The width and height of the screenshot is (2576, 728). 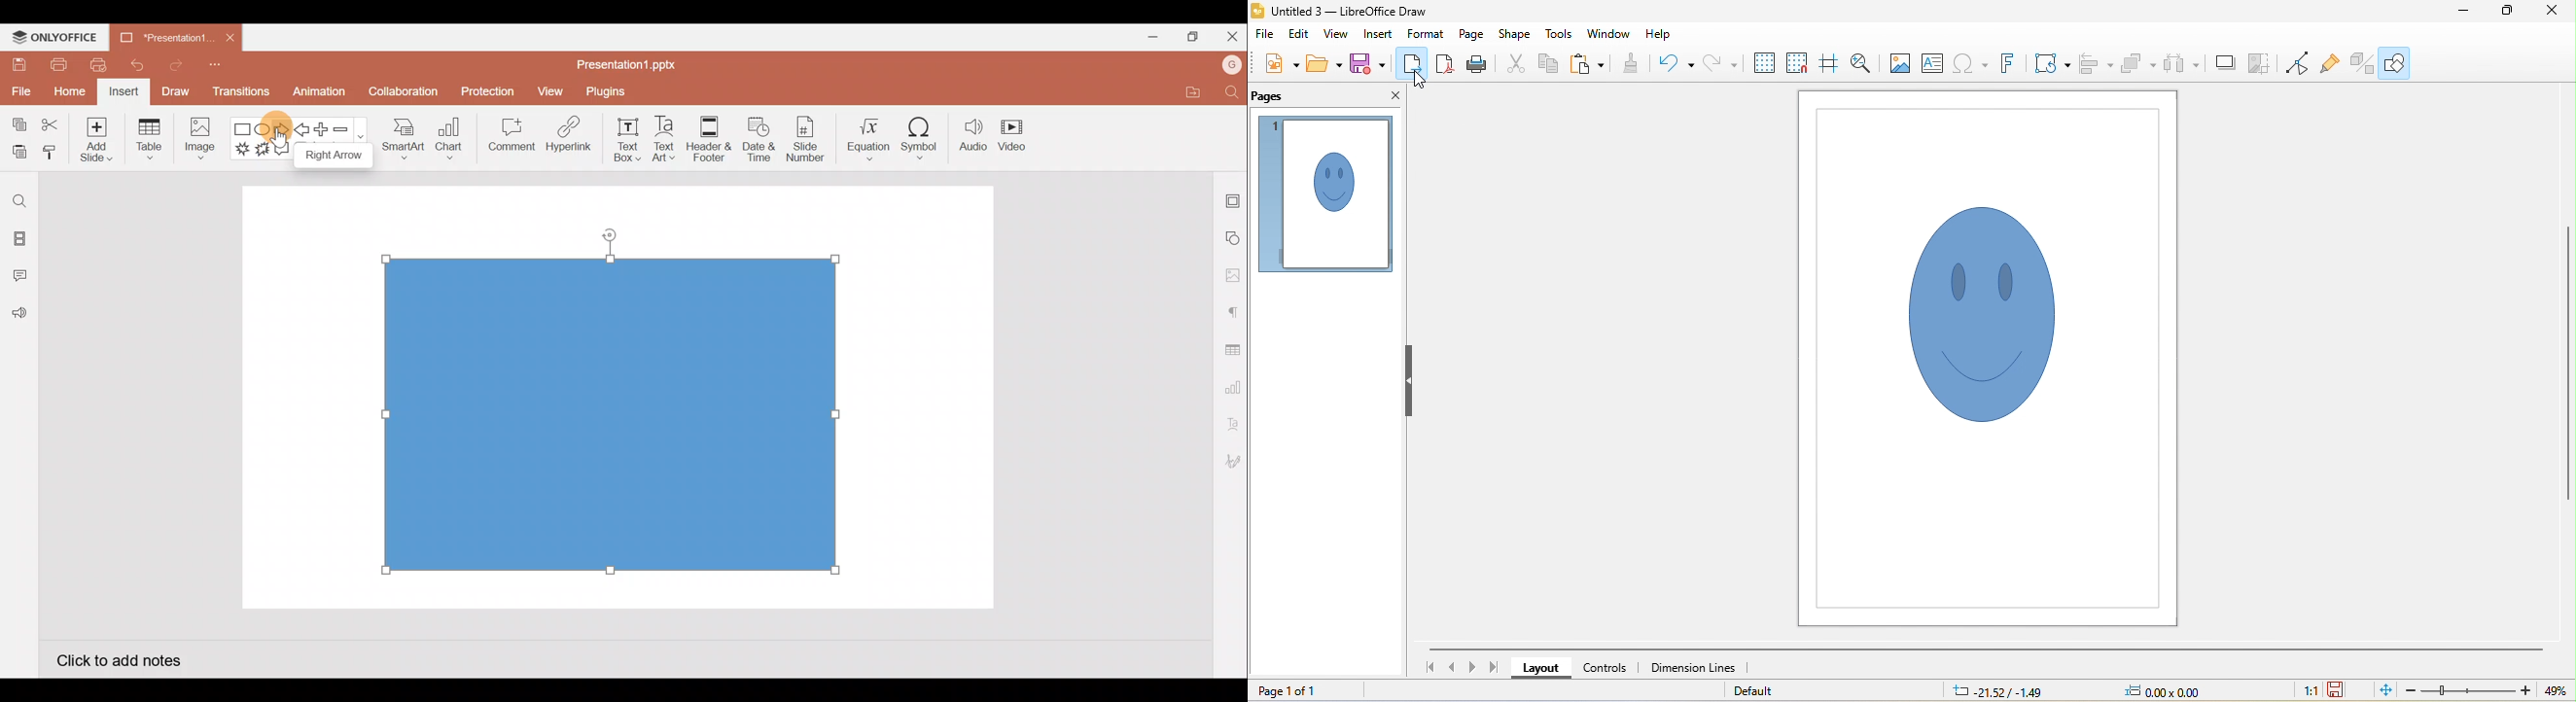 What do you see at coordinates (610, 411) in the screenshot?
I see `Inserted rectangle shape on presentation slide` at bounding box center [610, 411].